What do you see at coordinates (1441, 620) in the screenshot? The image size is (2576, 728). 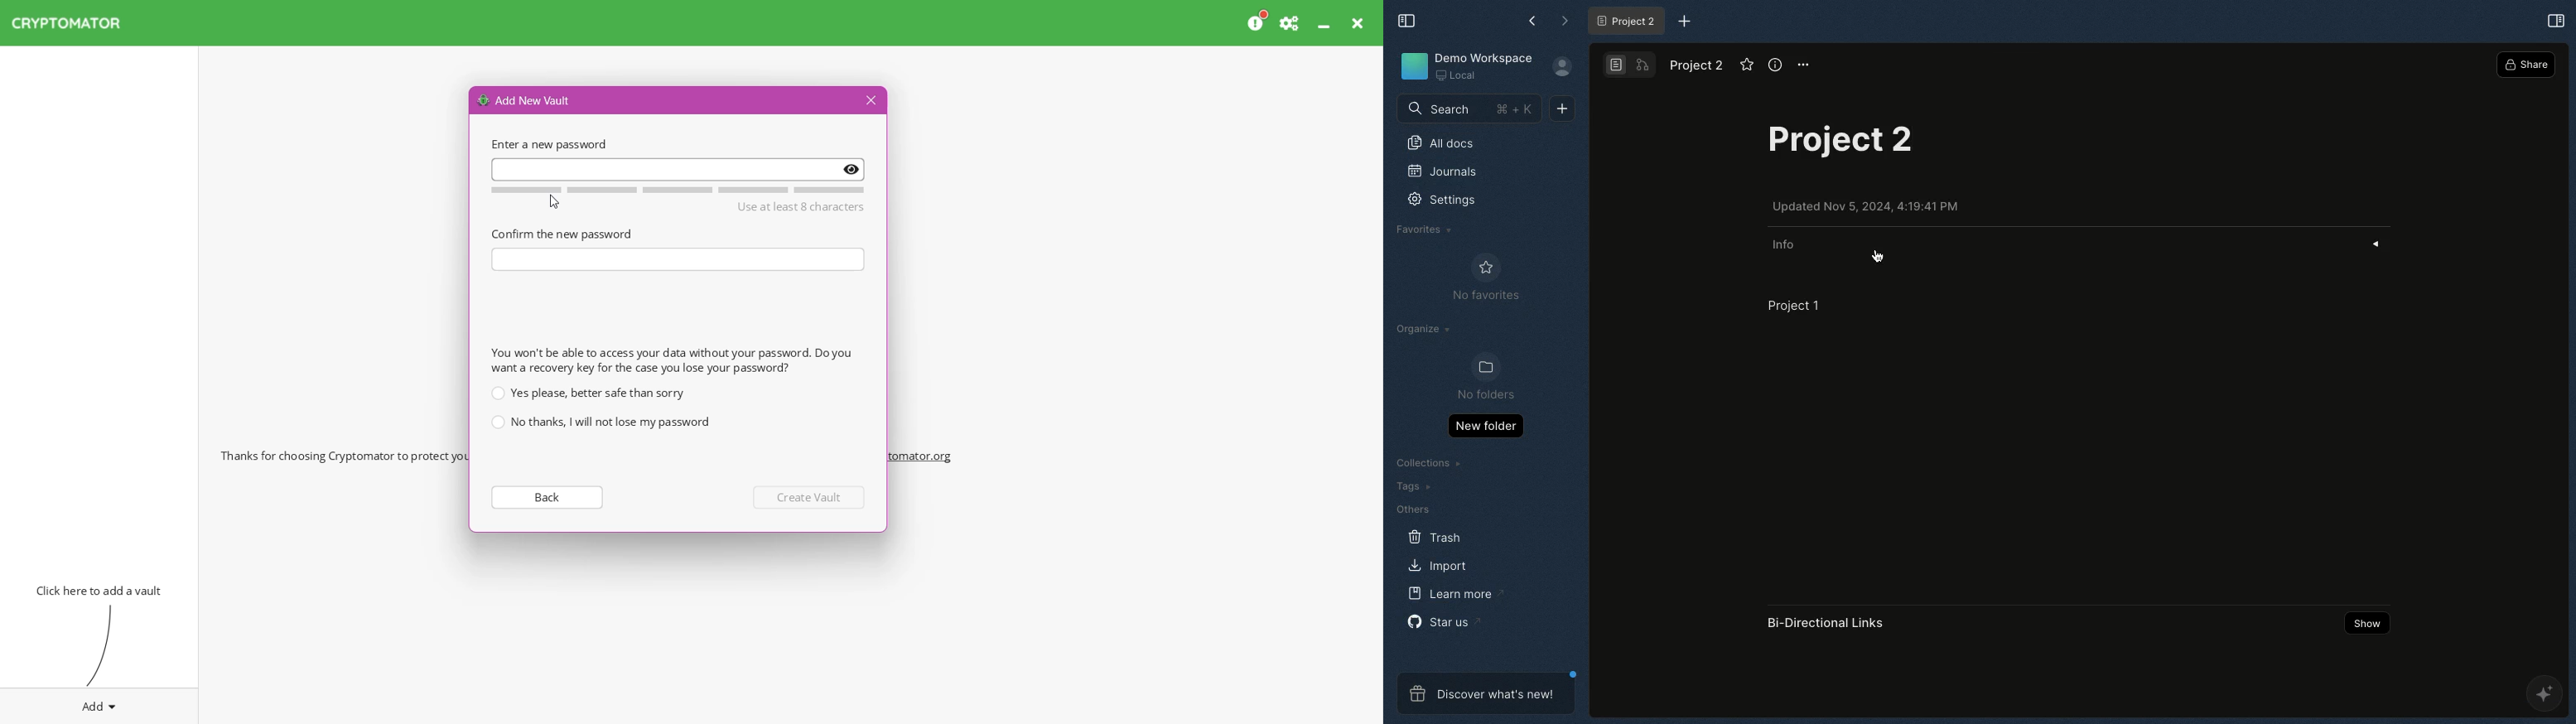 I see `Star us` at bounding box center [1441, 620].